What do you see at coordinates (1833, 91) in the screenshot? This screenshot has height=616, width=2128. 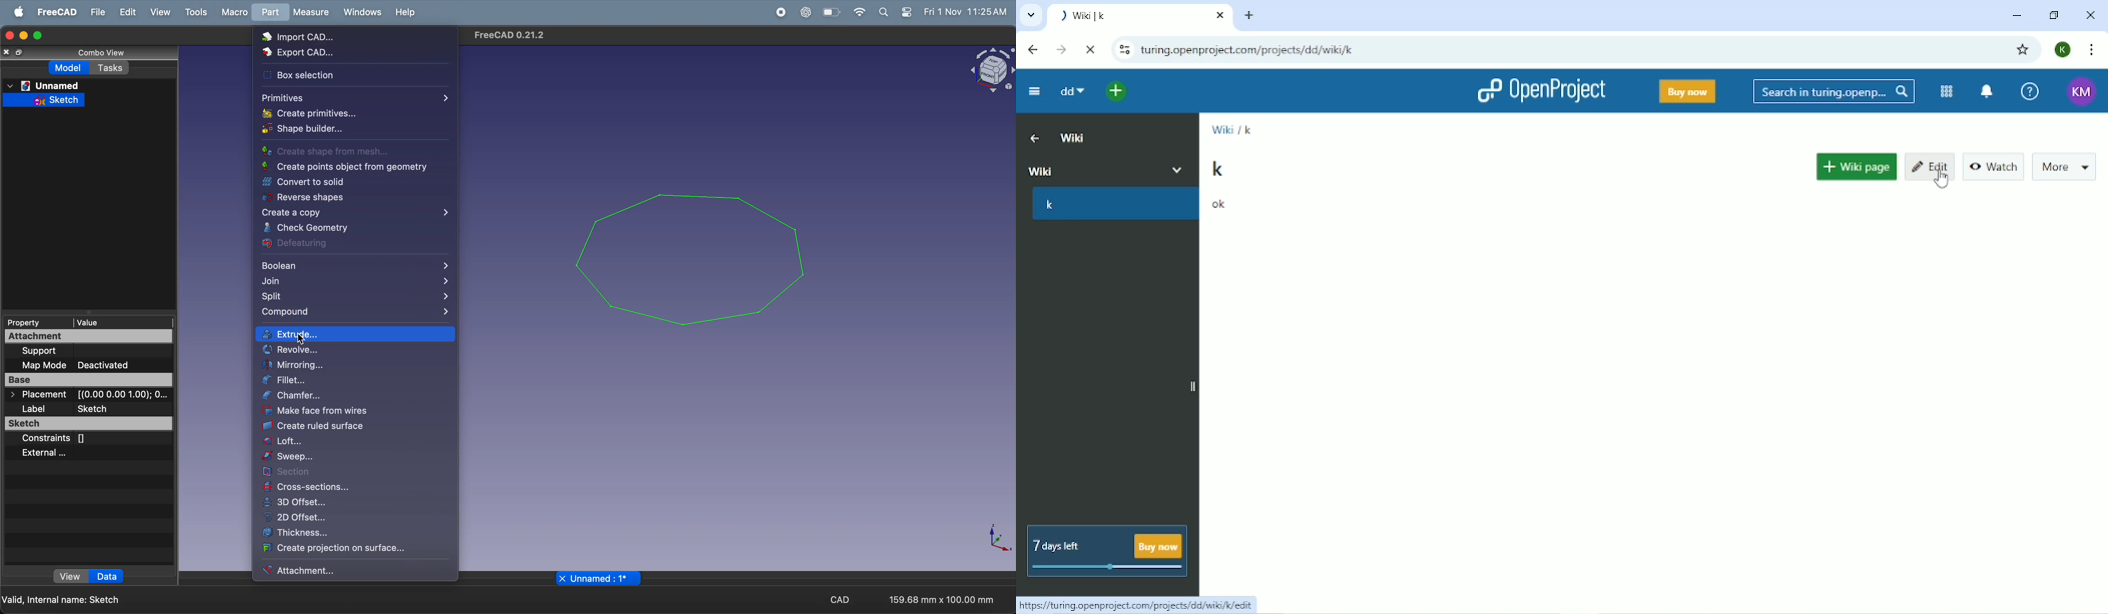 I see `Search` at bounding box center [1833, 91].